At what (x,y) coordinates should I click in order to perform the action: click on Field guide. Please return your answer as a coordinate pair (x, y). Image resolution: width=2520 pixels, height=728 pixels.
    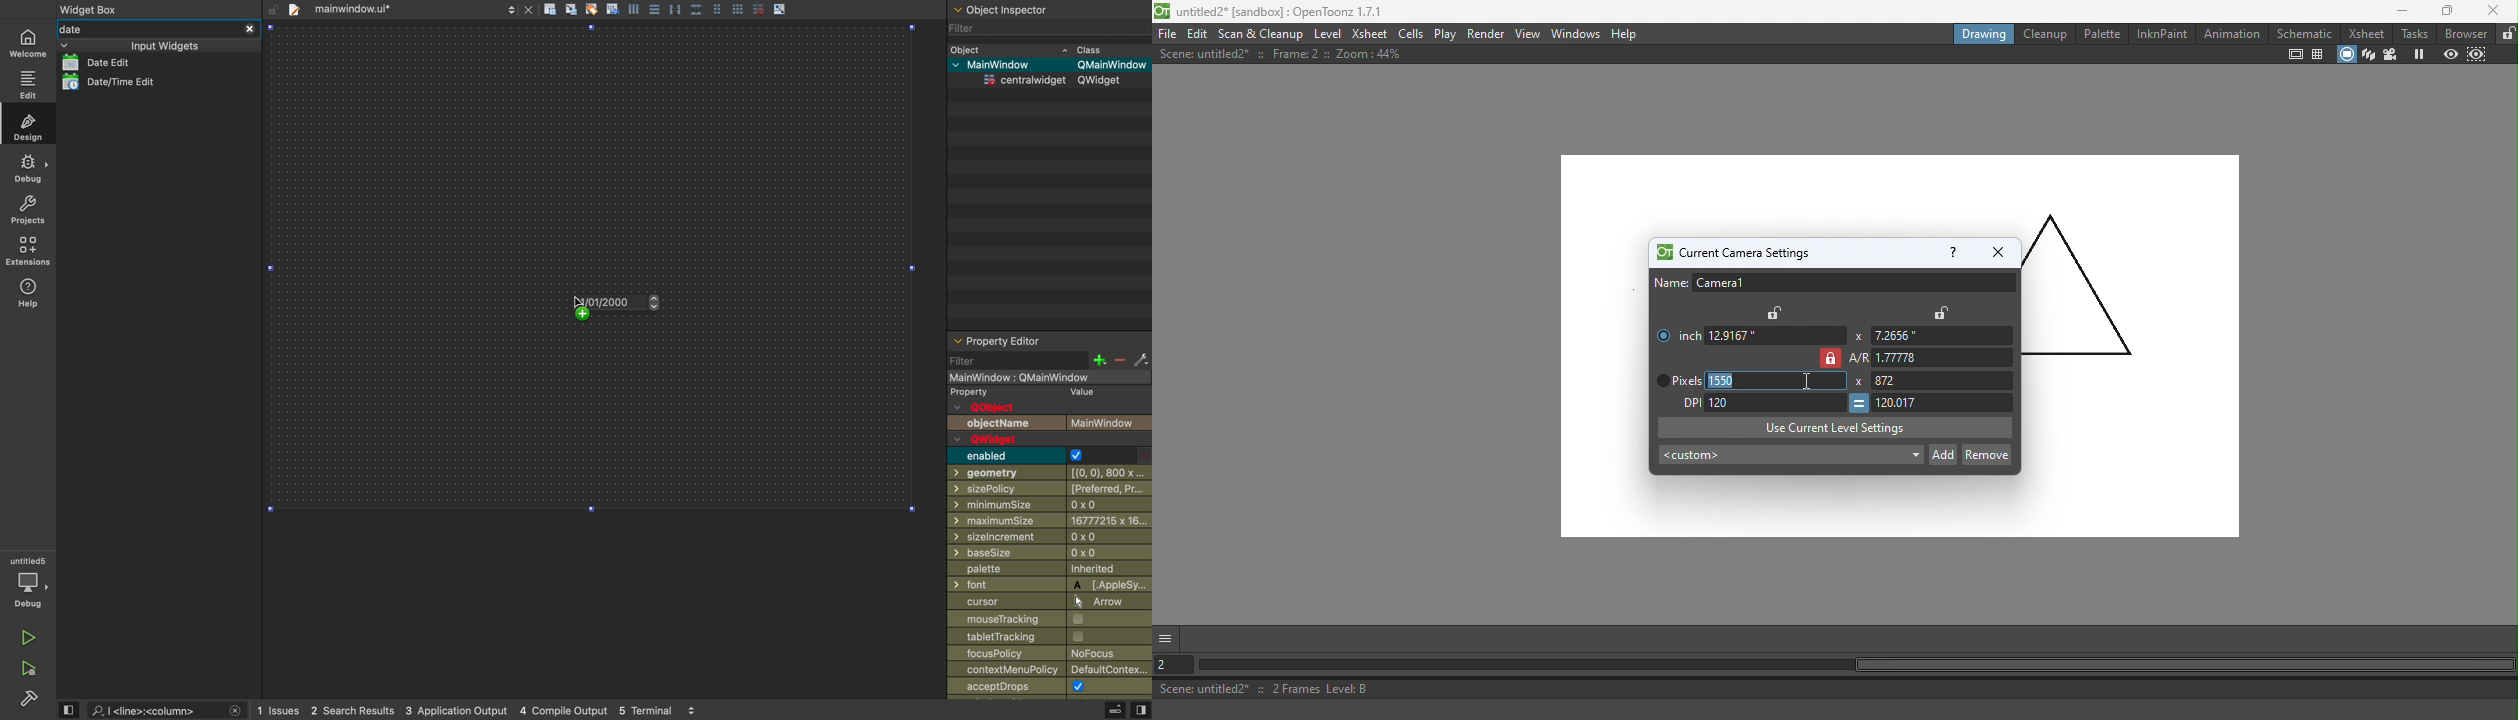
    Looking at the image, I should click on (2317, 55).